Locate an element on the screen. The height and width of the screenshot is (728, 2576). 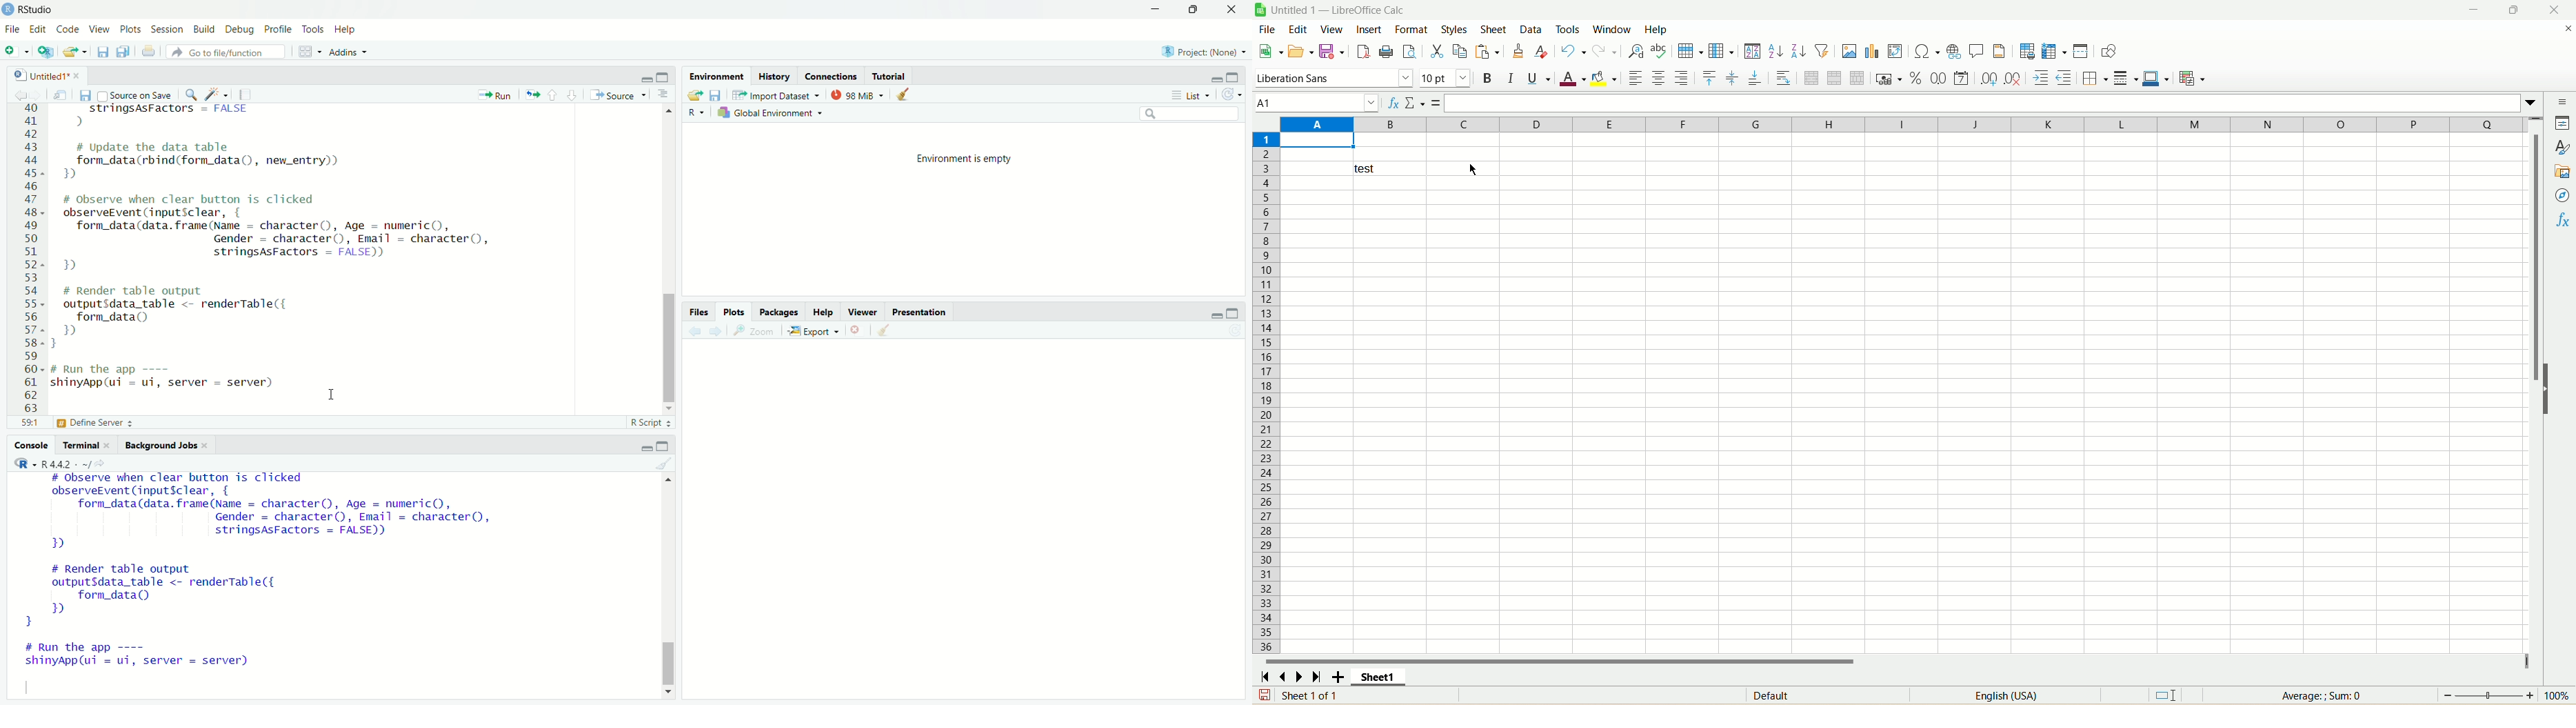
tutorial is located at coordinates (887, 76).